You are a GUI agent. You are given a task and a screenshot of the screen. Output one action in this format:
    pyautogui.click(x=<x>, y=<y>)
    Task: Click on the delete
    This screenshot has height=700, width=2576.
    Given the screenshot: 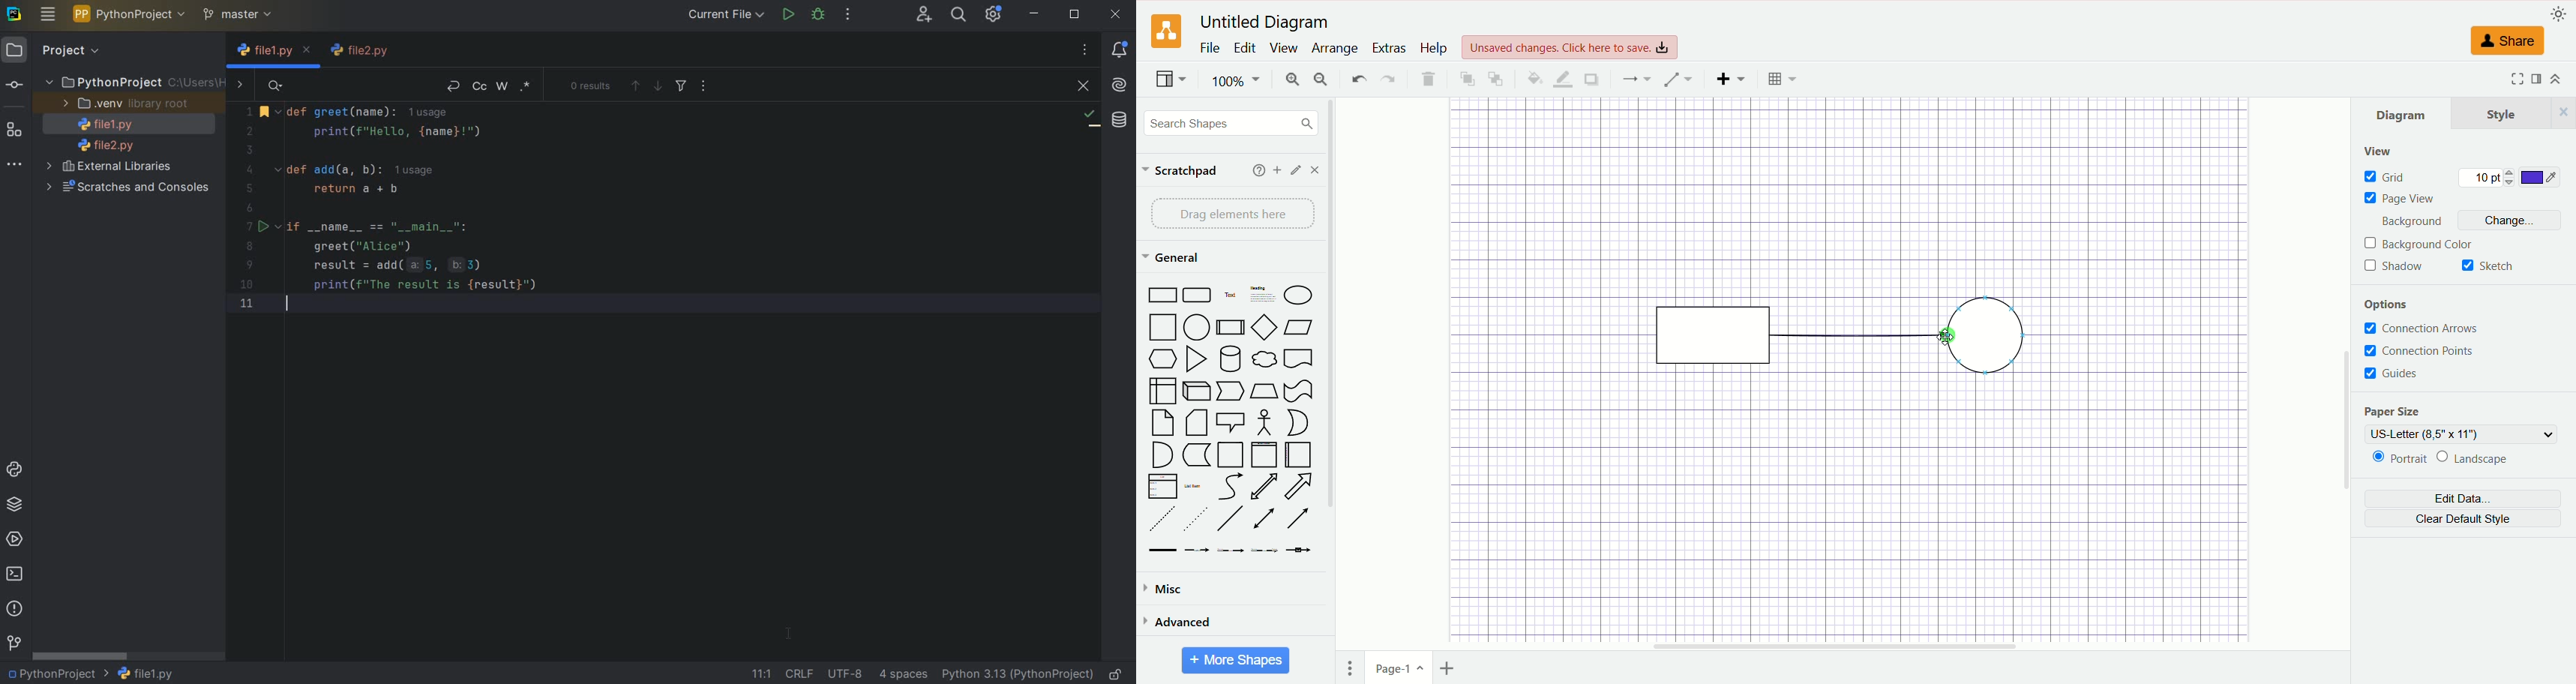 What is the action you would take?
    pyautogui.click(x=1426, y=77)
    